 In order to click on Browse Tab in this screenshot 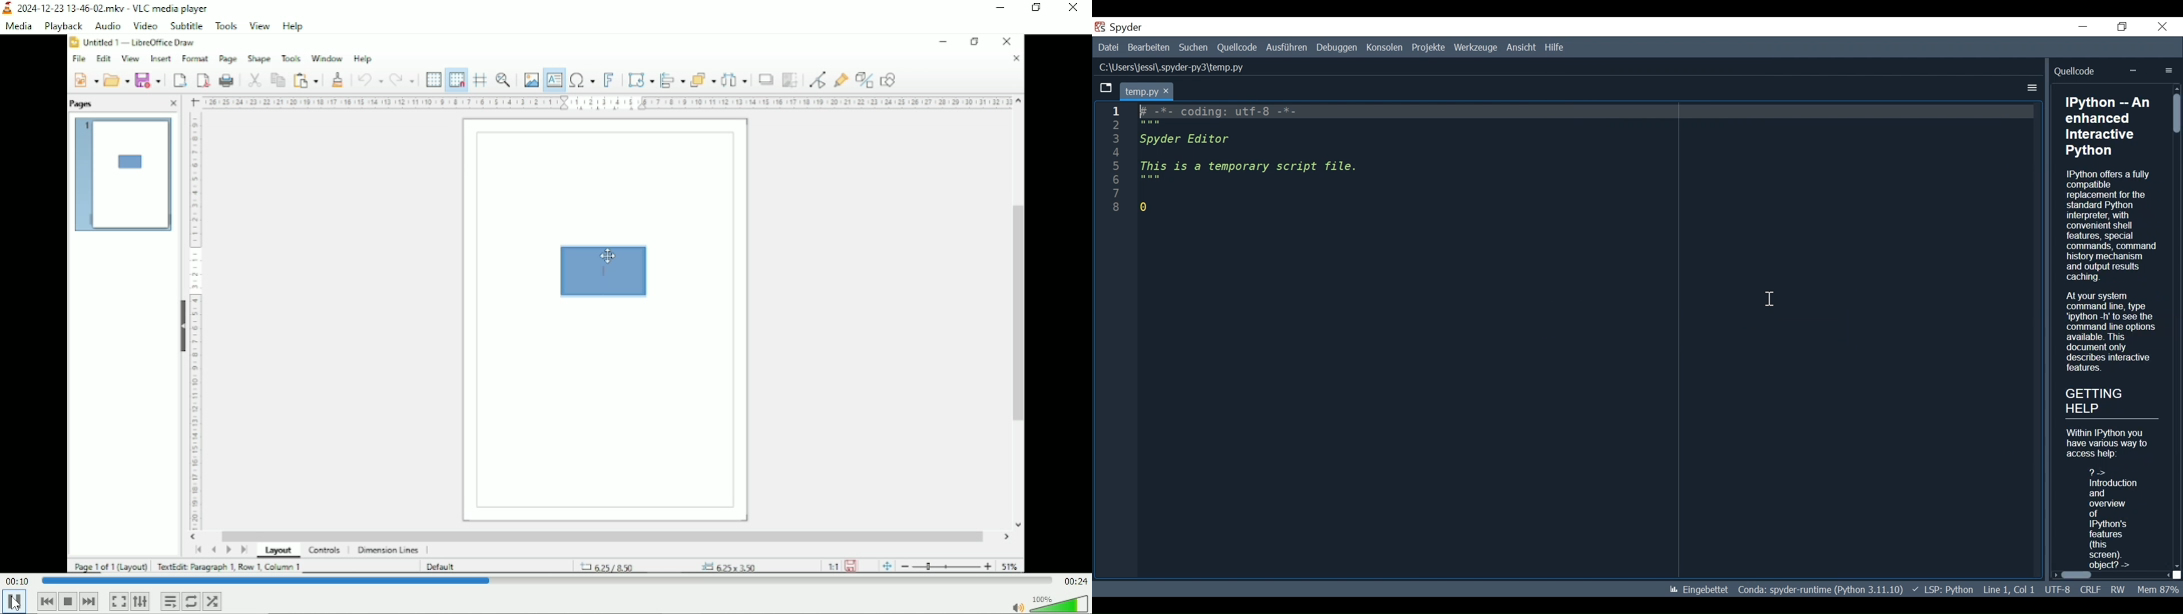, I will do `click(1105, 89)`.